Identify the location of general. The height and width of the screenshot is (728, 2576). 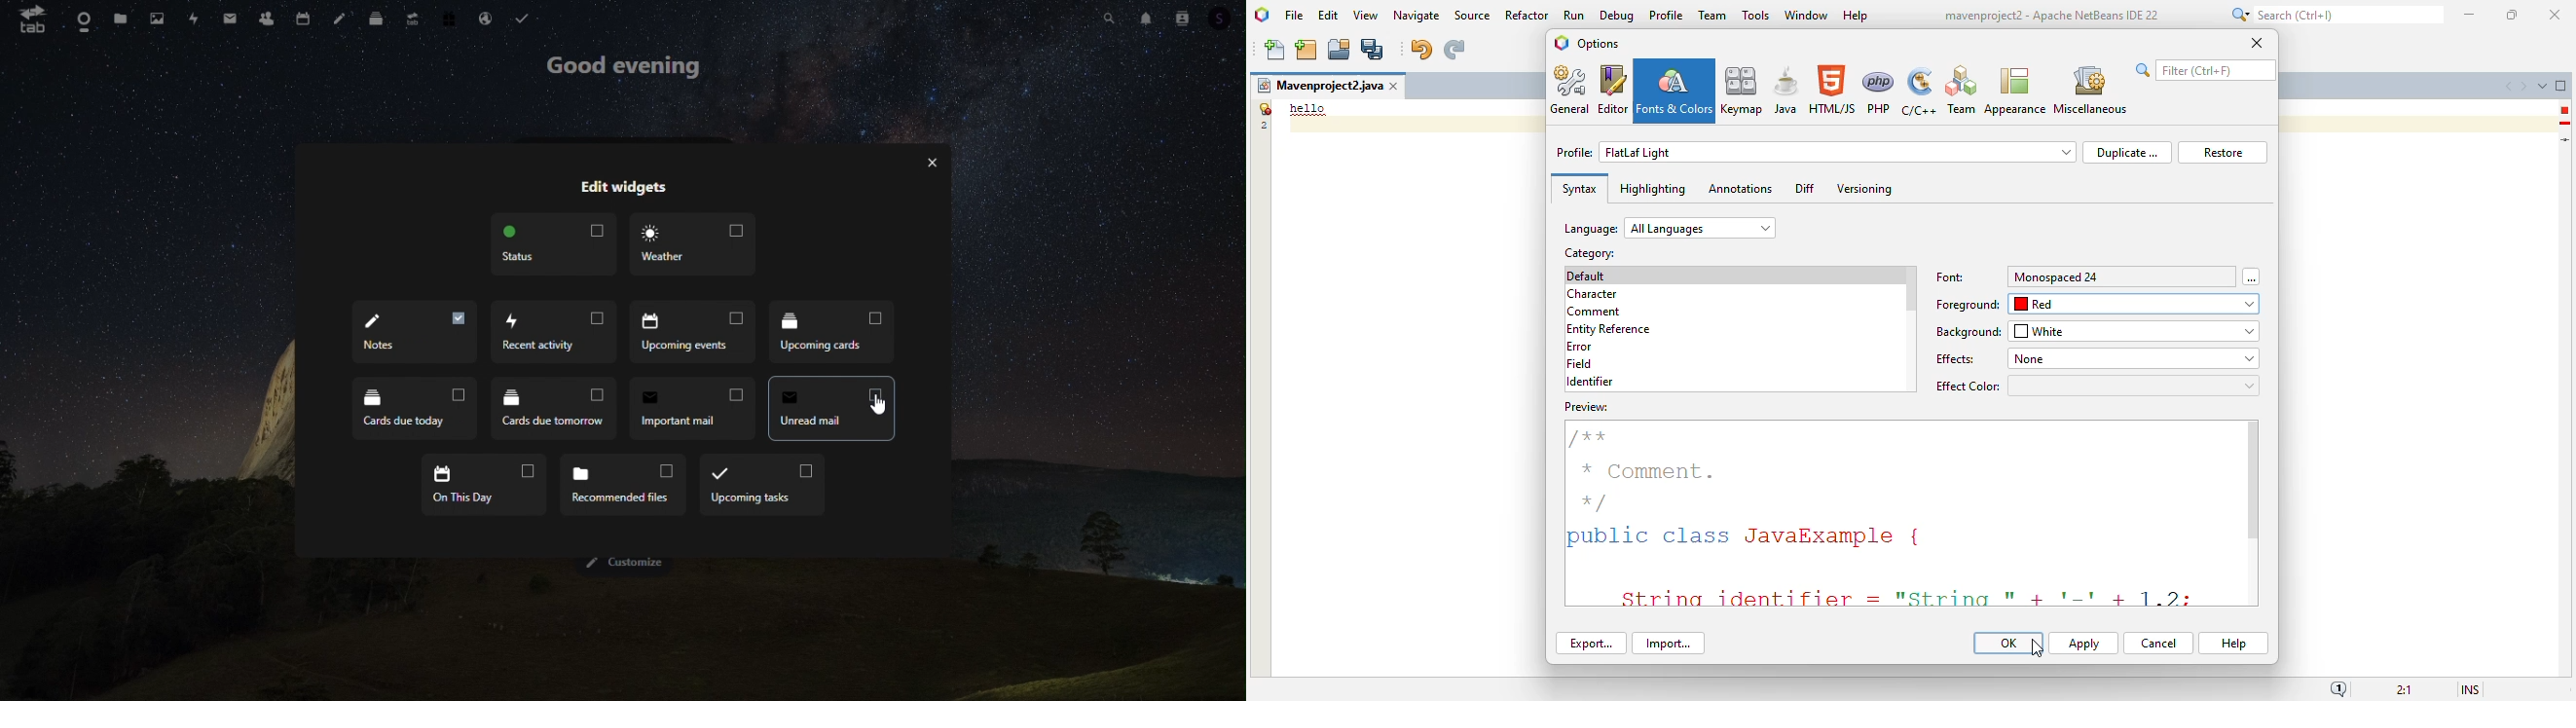
(1571, 90).